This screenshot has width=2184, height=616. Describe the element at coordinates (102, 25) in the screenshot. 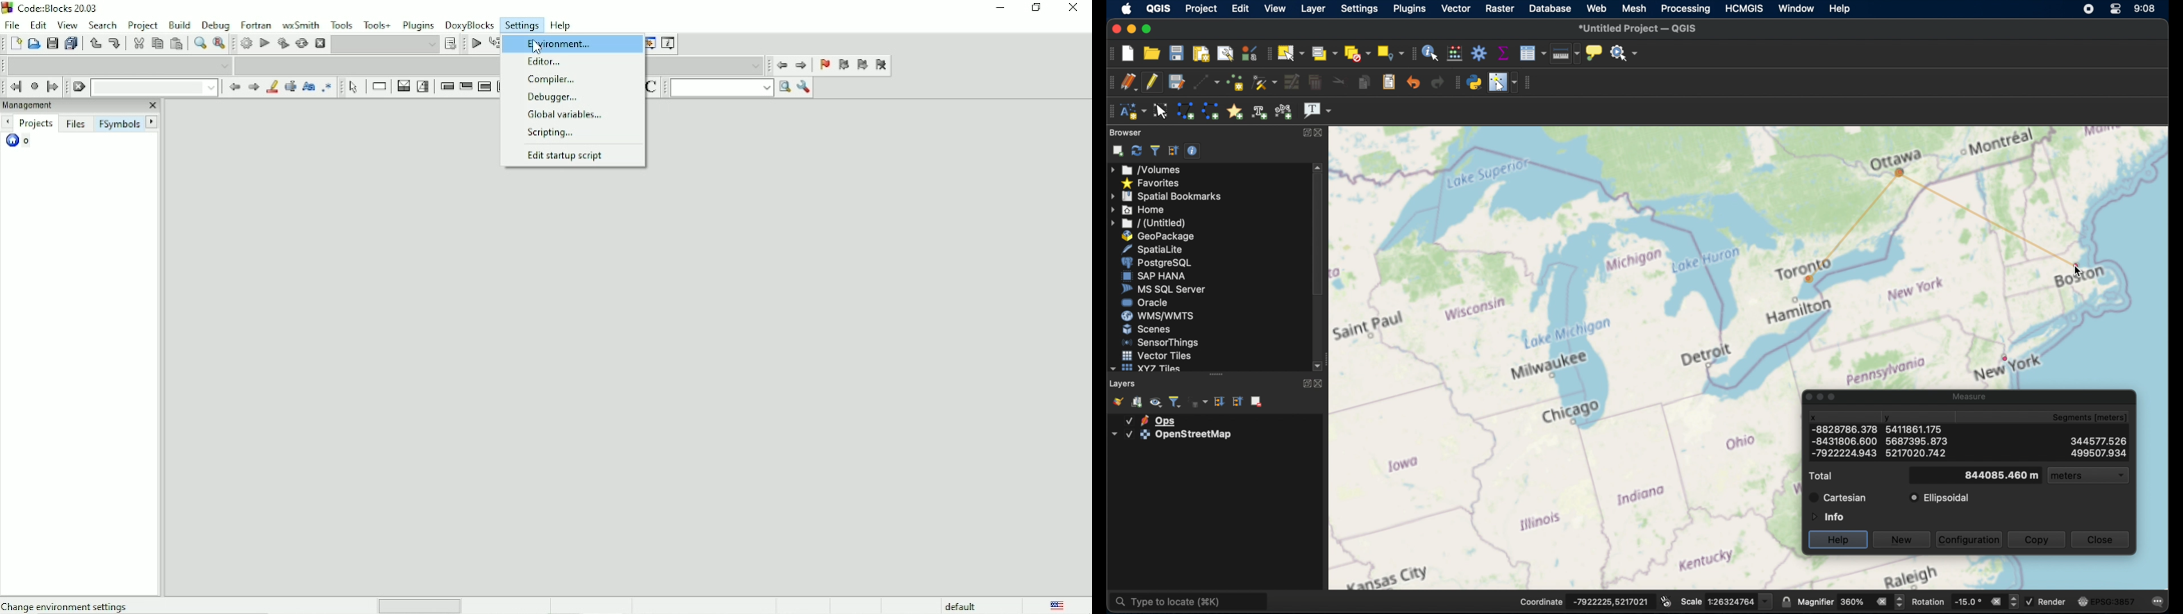

I see `Search` at that location.